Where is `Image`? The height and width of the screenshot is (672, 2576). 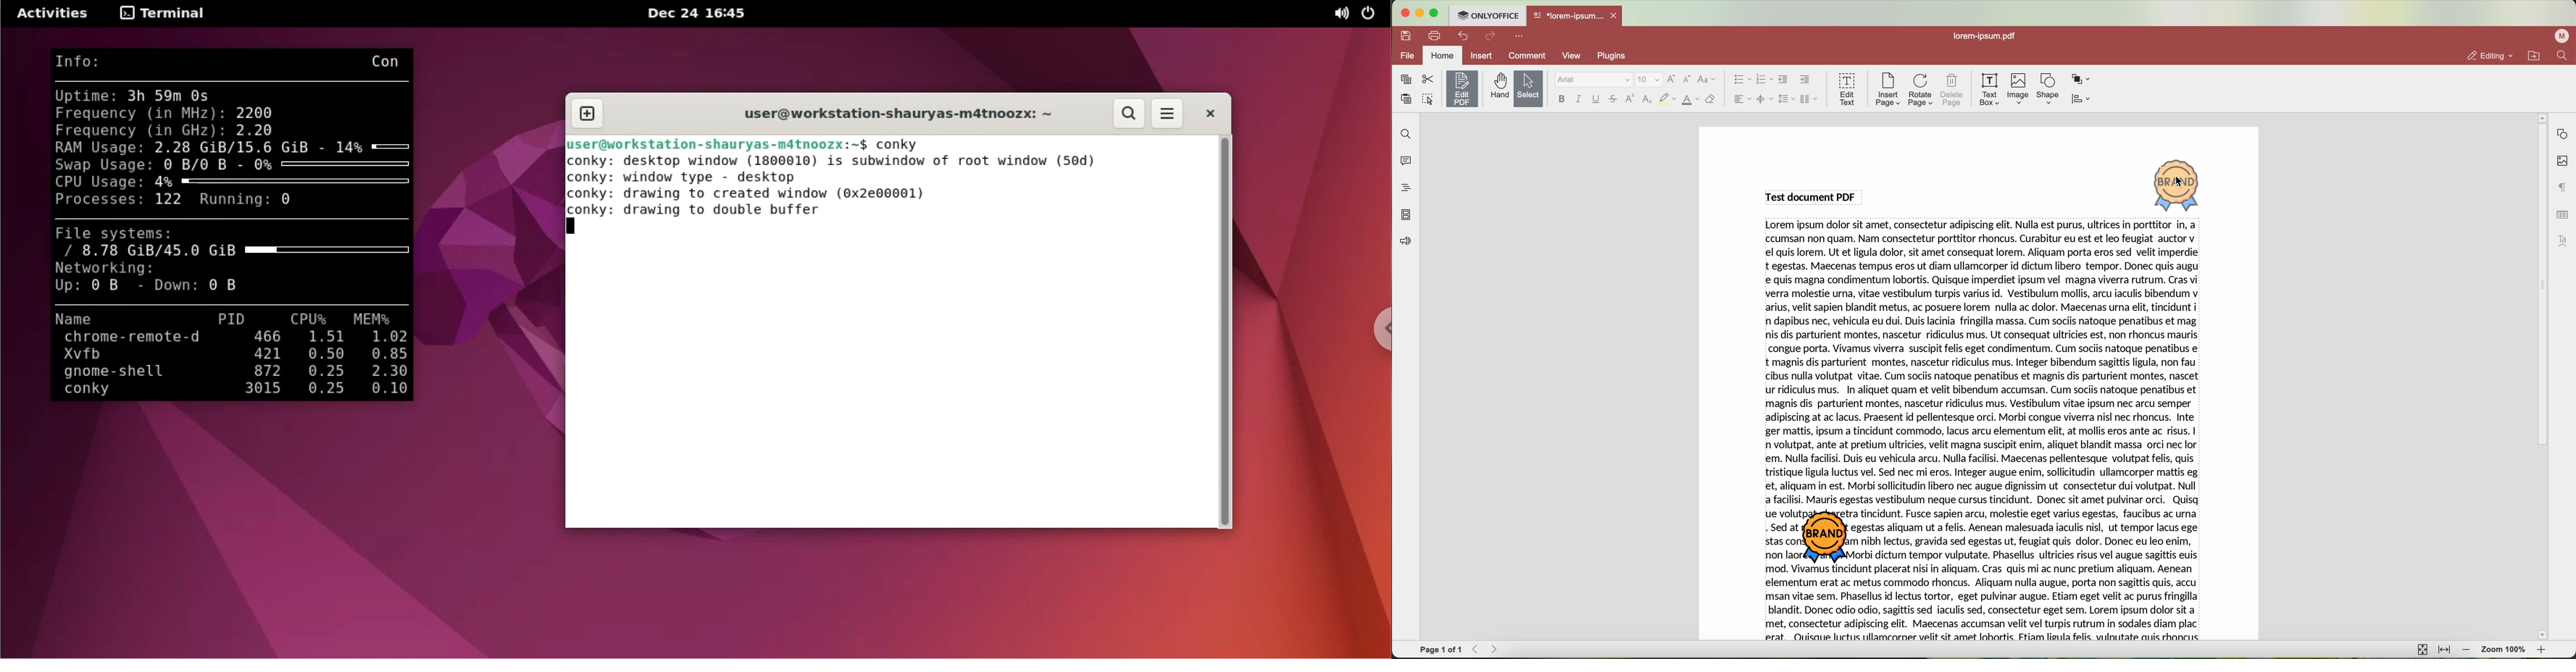 Image is located at coordinates (2178, 184).